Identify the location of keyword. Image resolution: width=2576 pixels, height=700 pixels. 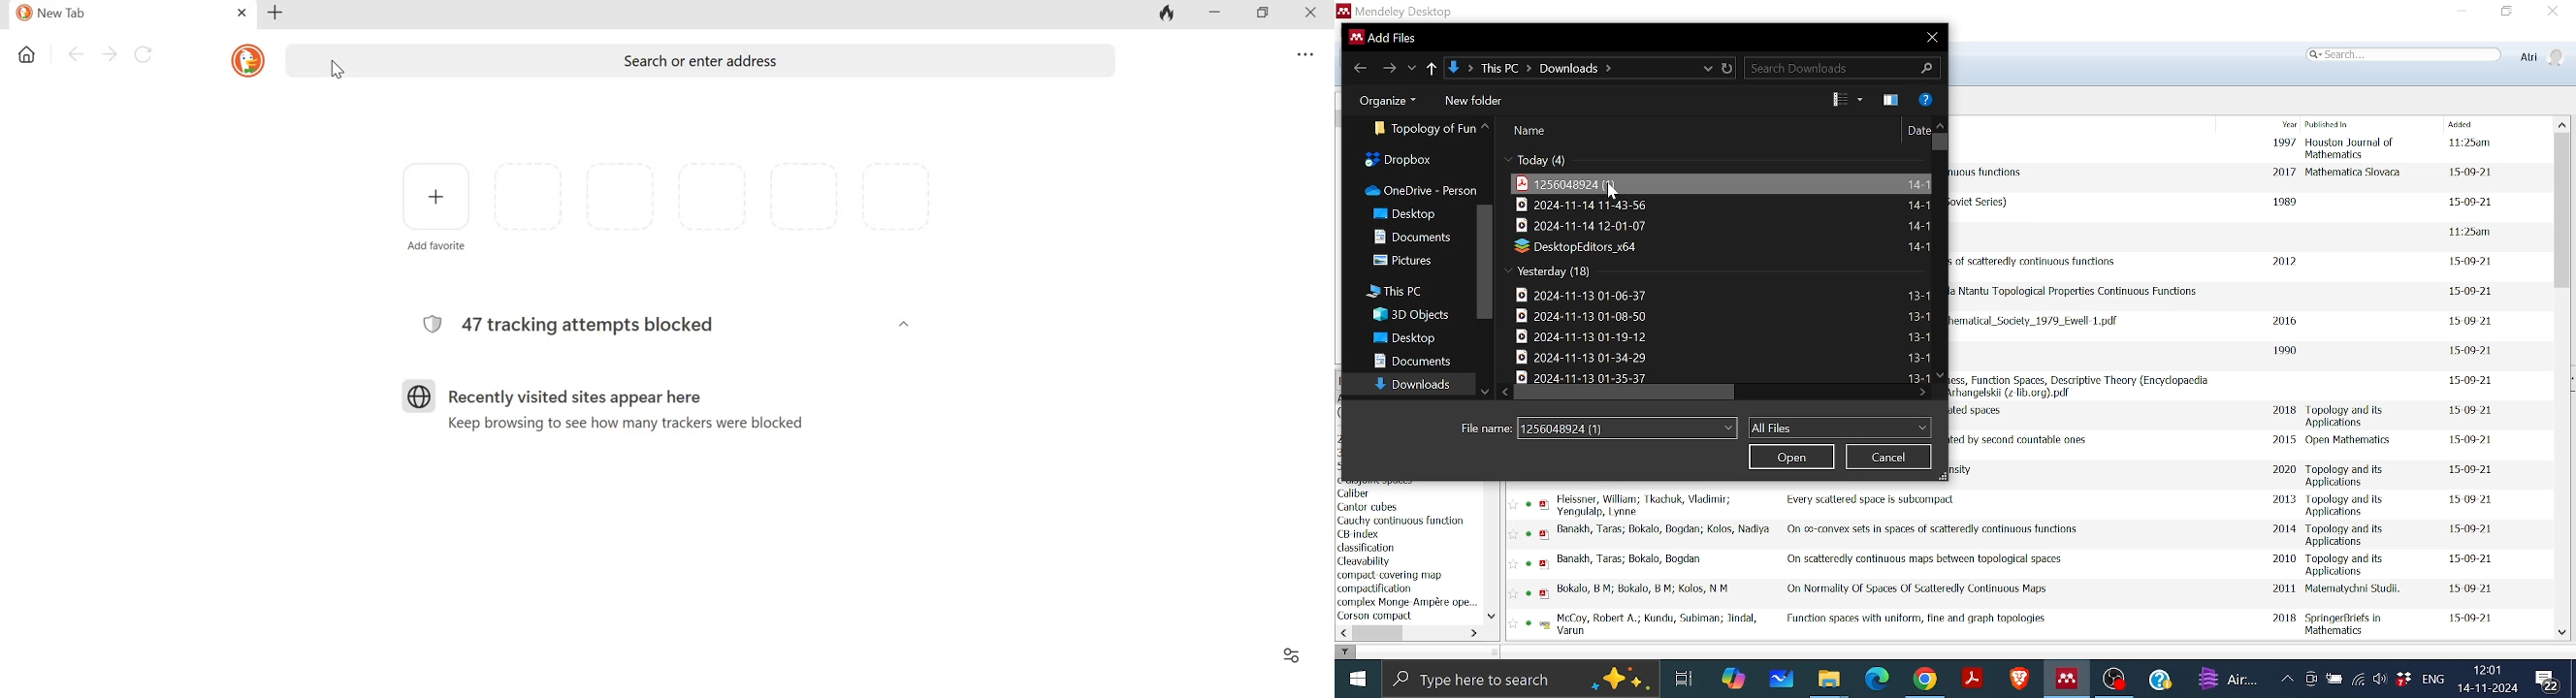
(1365, 535).